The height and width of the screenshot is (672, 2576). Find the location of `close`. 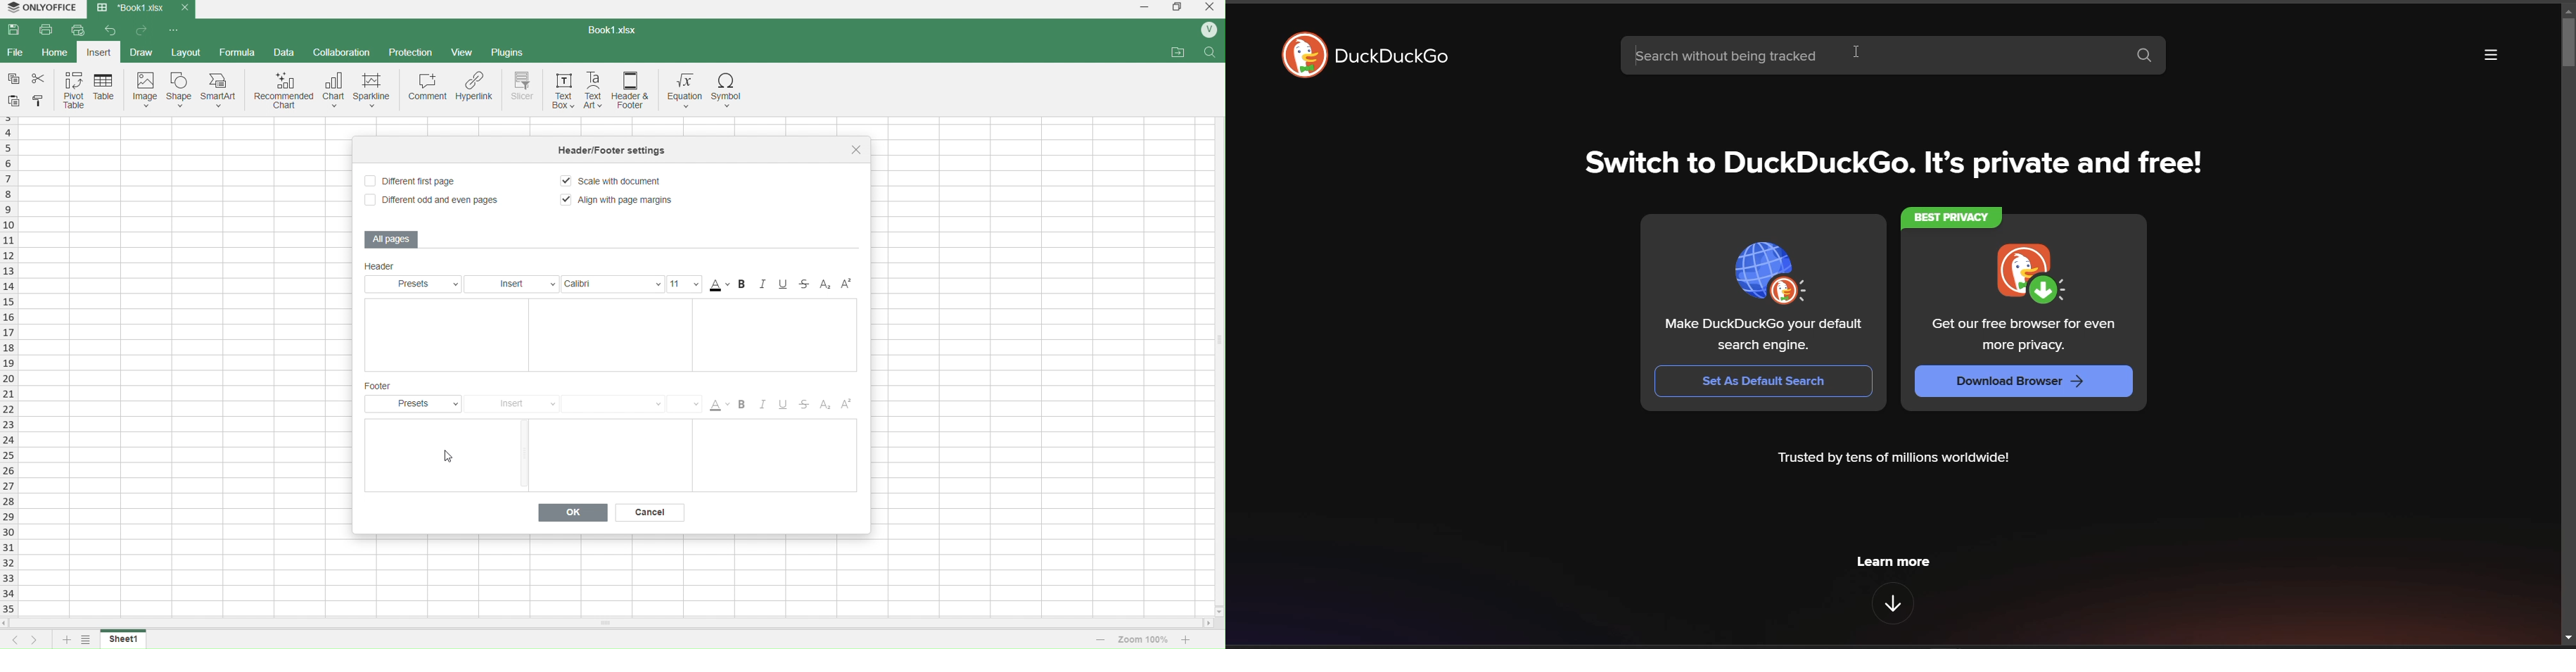

close is located at coordinates (1208, 9).